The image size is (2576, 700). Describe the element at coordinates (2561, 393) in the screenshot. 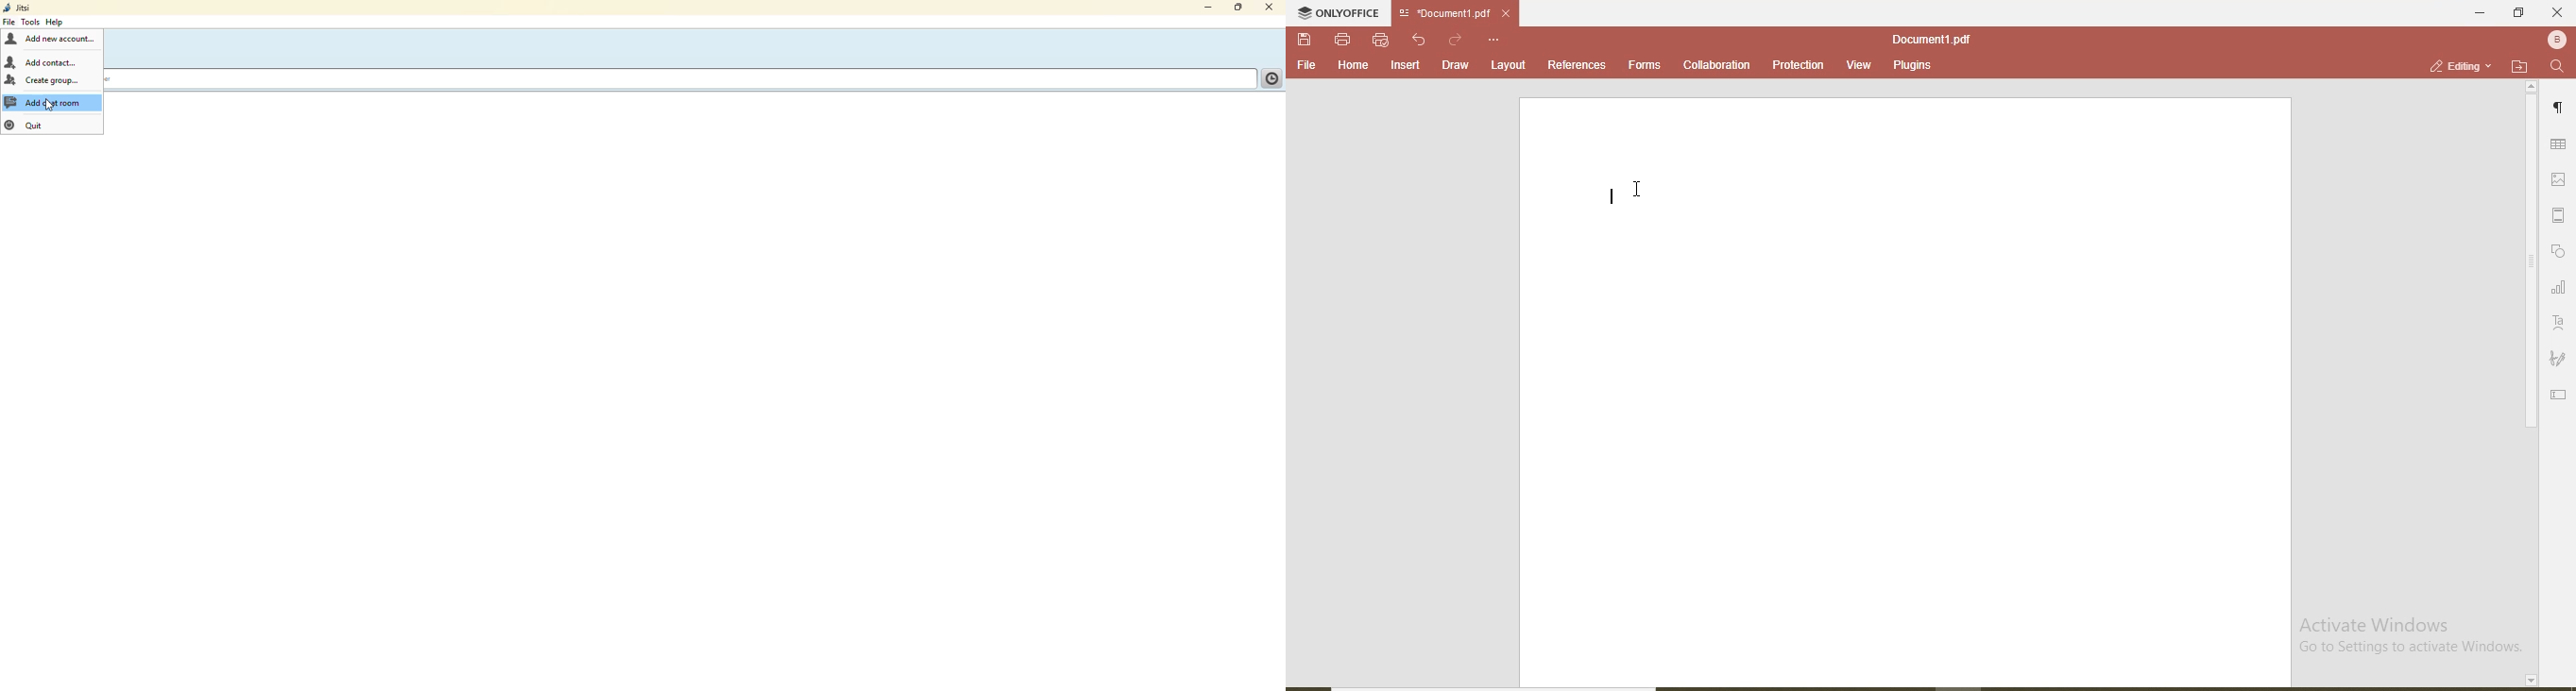

I see `edit text` at that location.